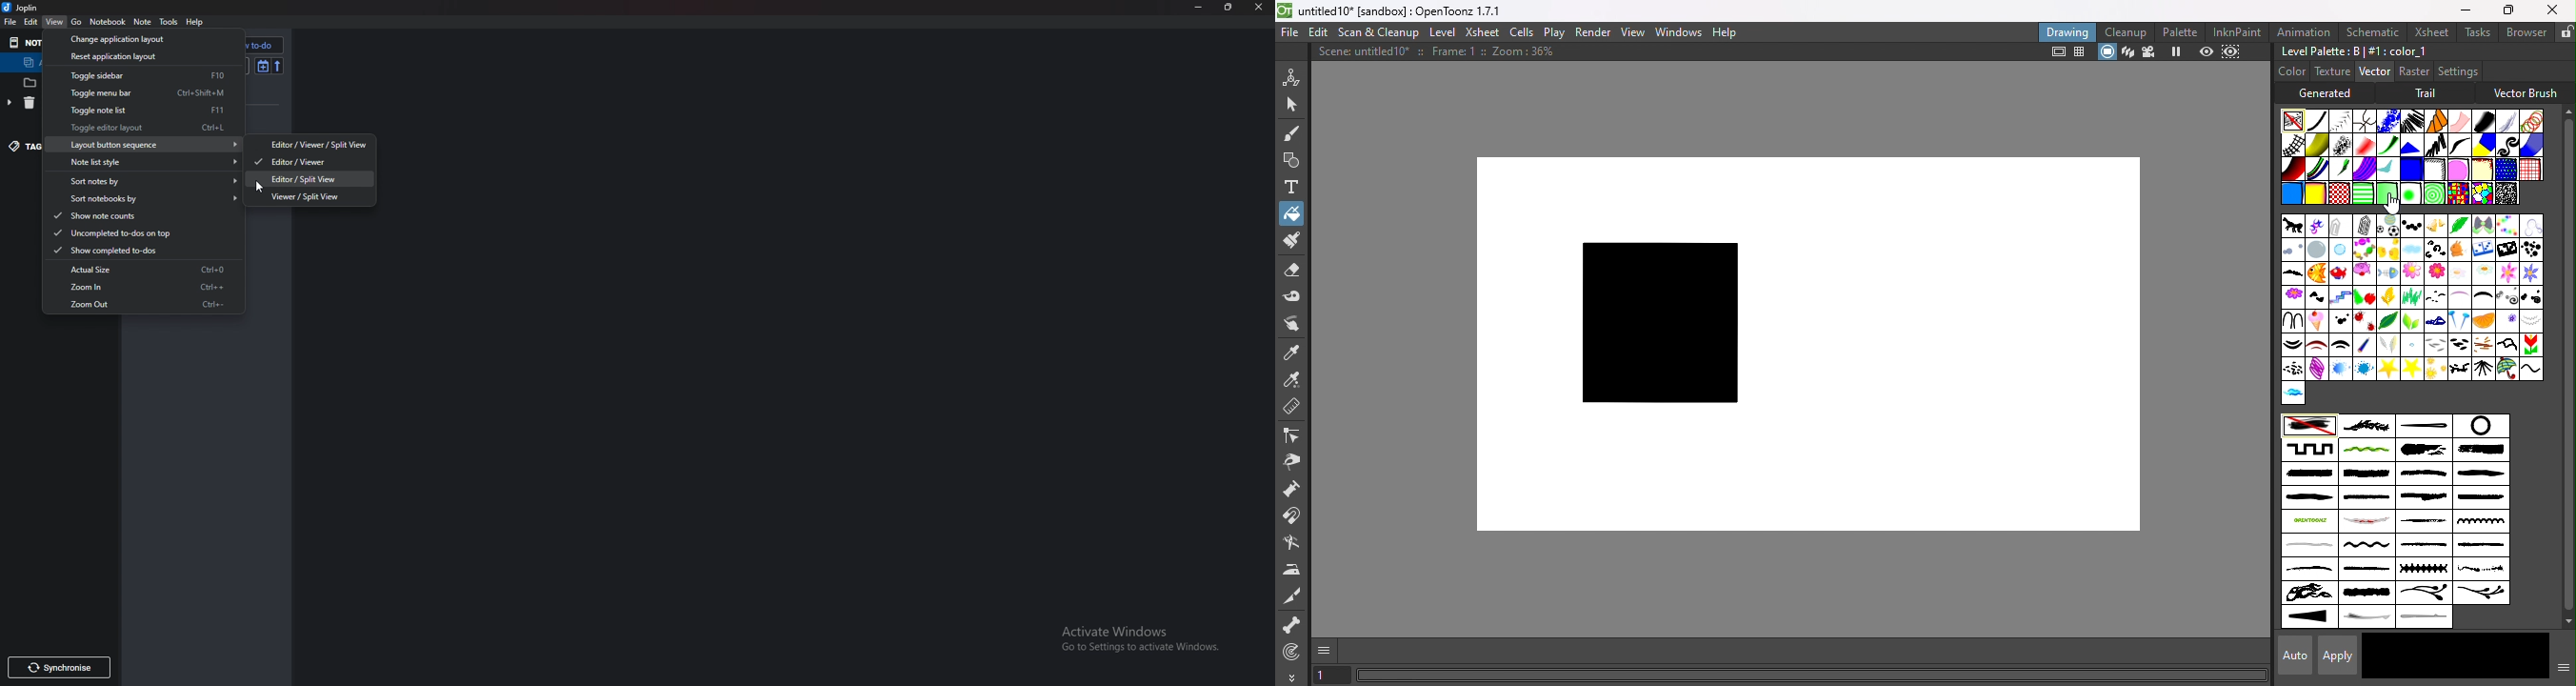 The height and width of the screenshot is (700, 2576). What do you see at coordinates (2505, 170) in the screenshot?
I see `Polka dots` at bounding box center [2505, 170].